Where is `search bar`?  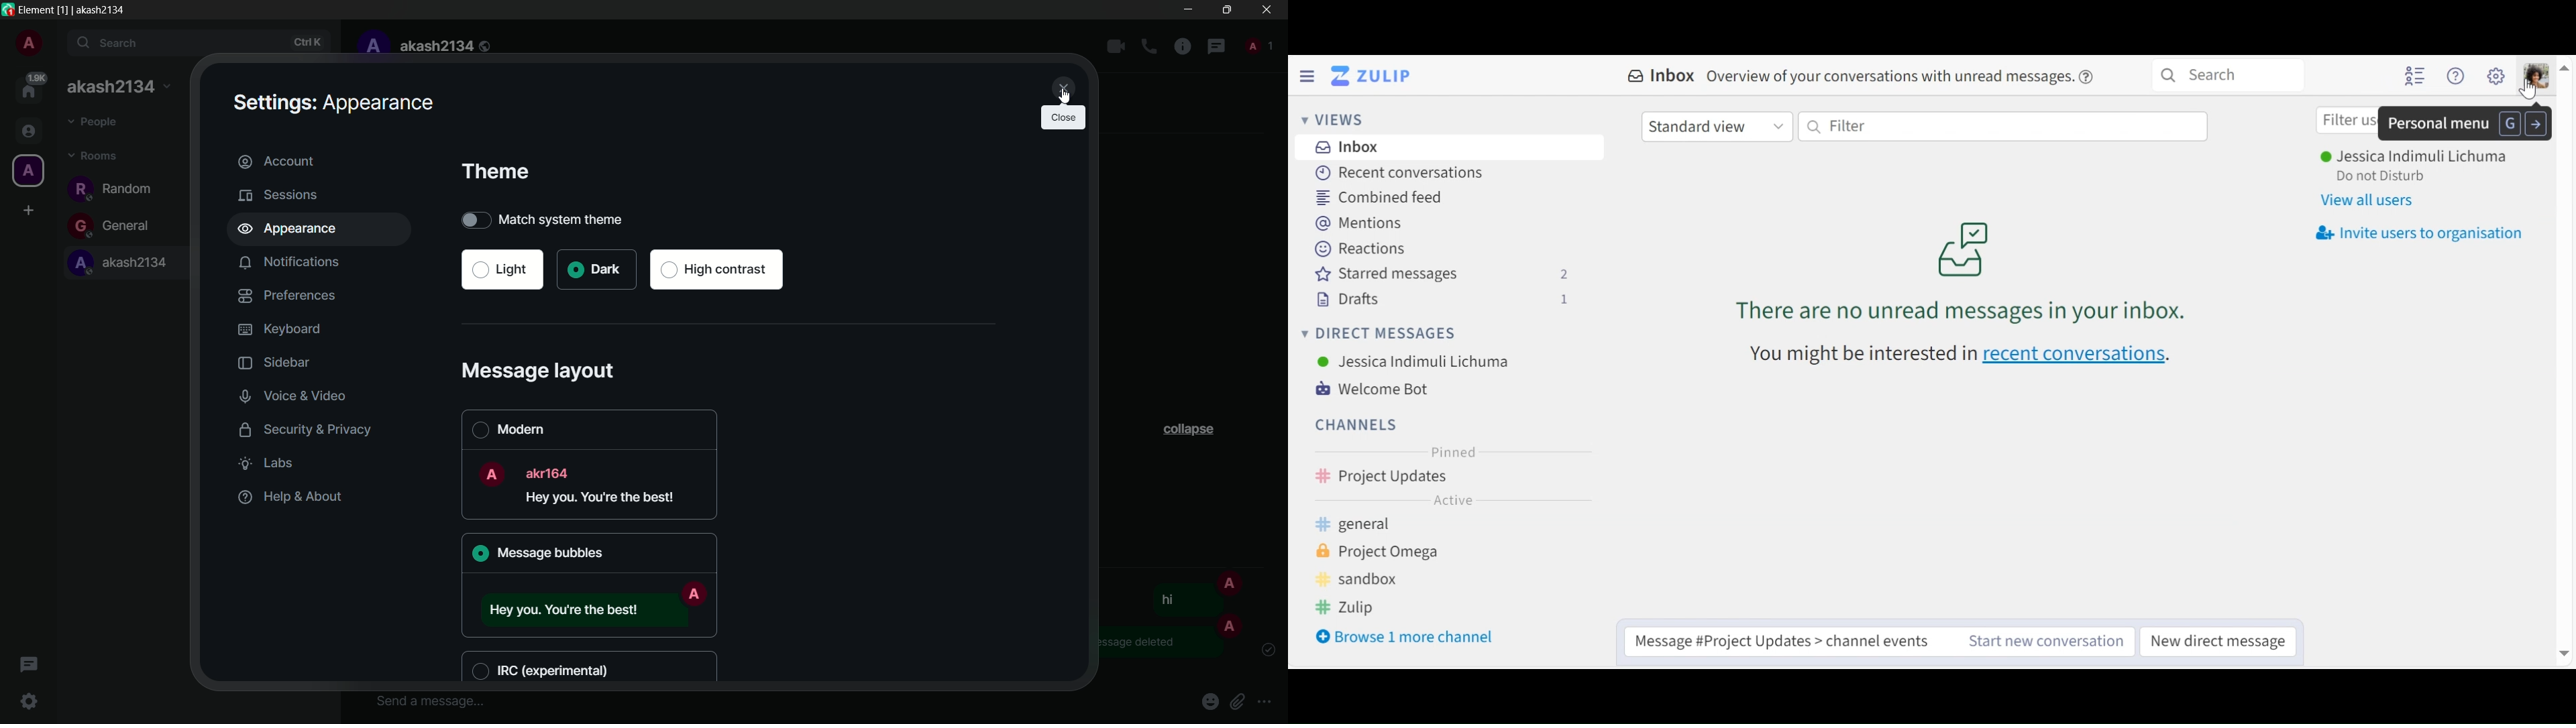 search bar is located at coordinates (201, 44).